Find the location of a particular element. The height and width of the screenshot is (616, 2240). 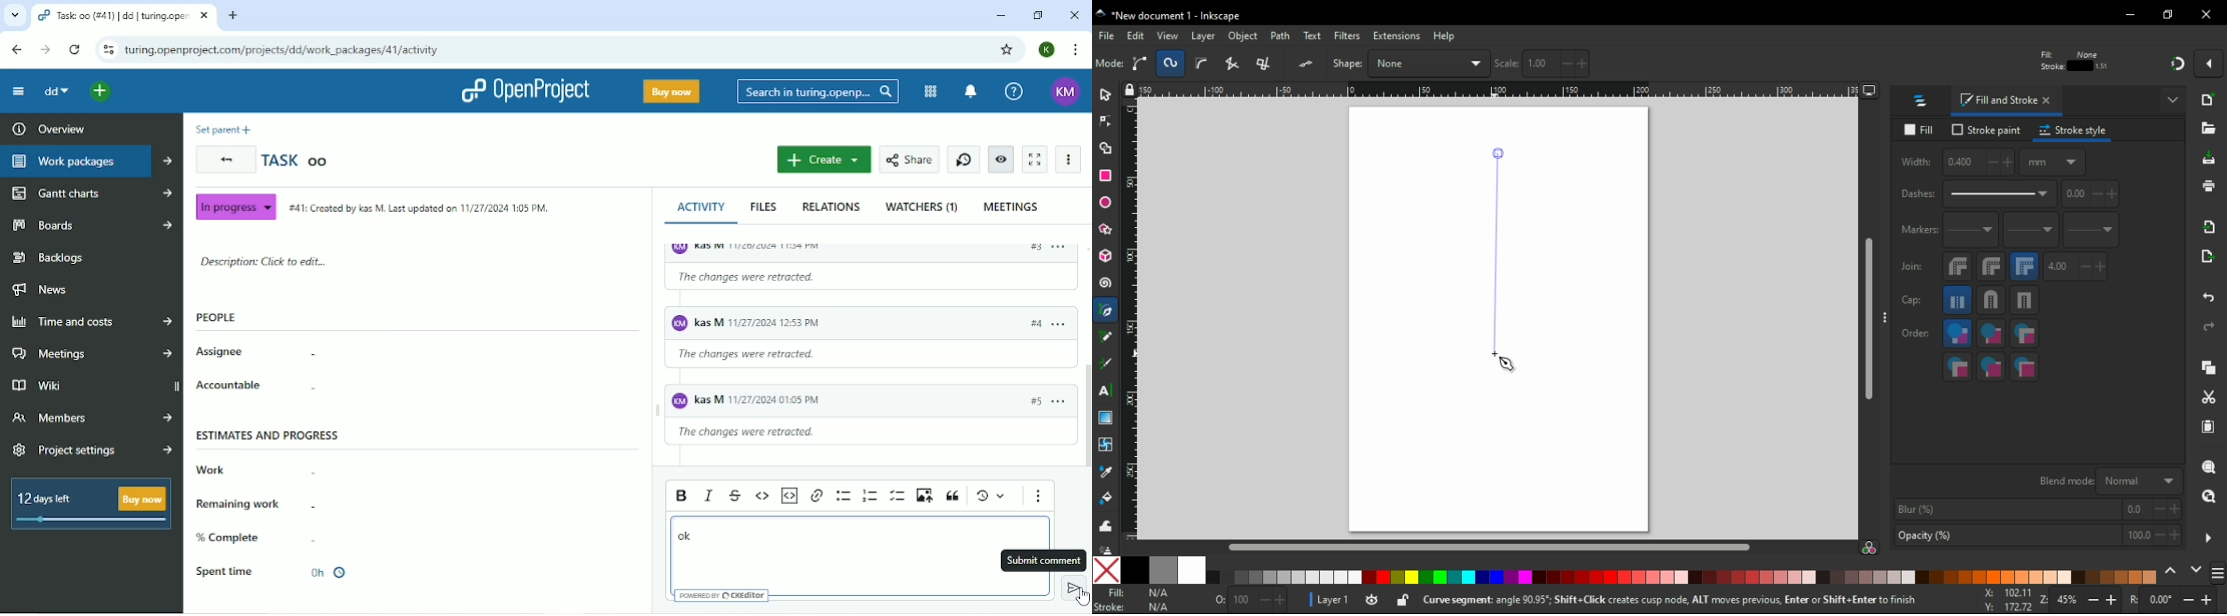

horizontal coordinates is located at coordinates (1555, 64).